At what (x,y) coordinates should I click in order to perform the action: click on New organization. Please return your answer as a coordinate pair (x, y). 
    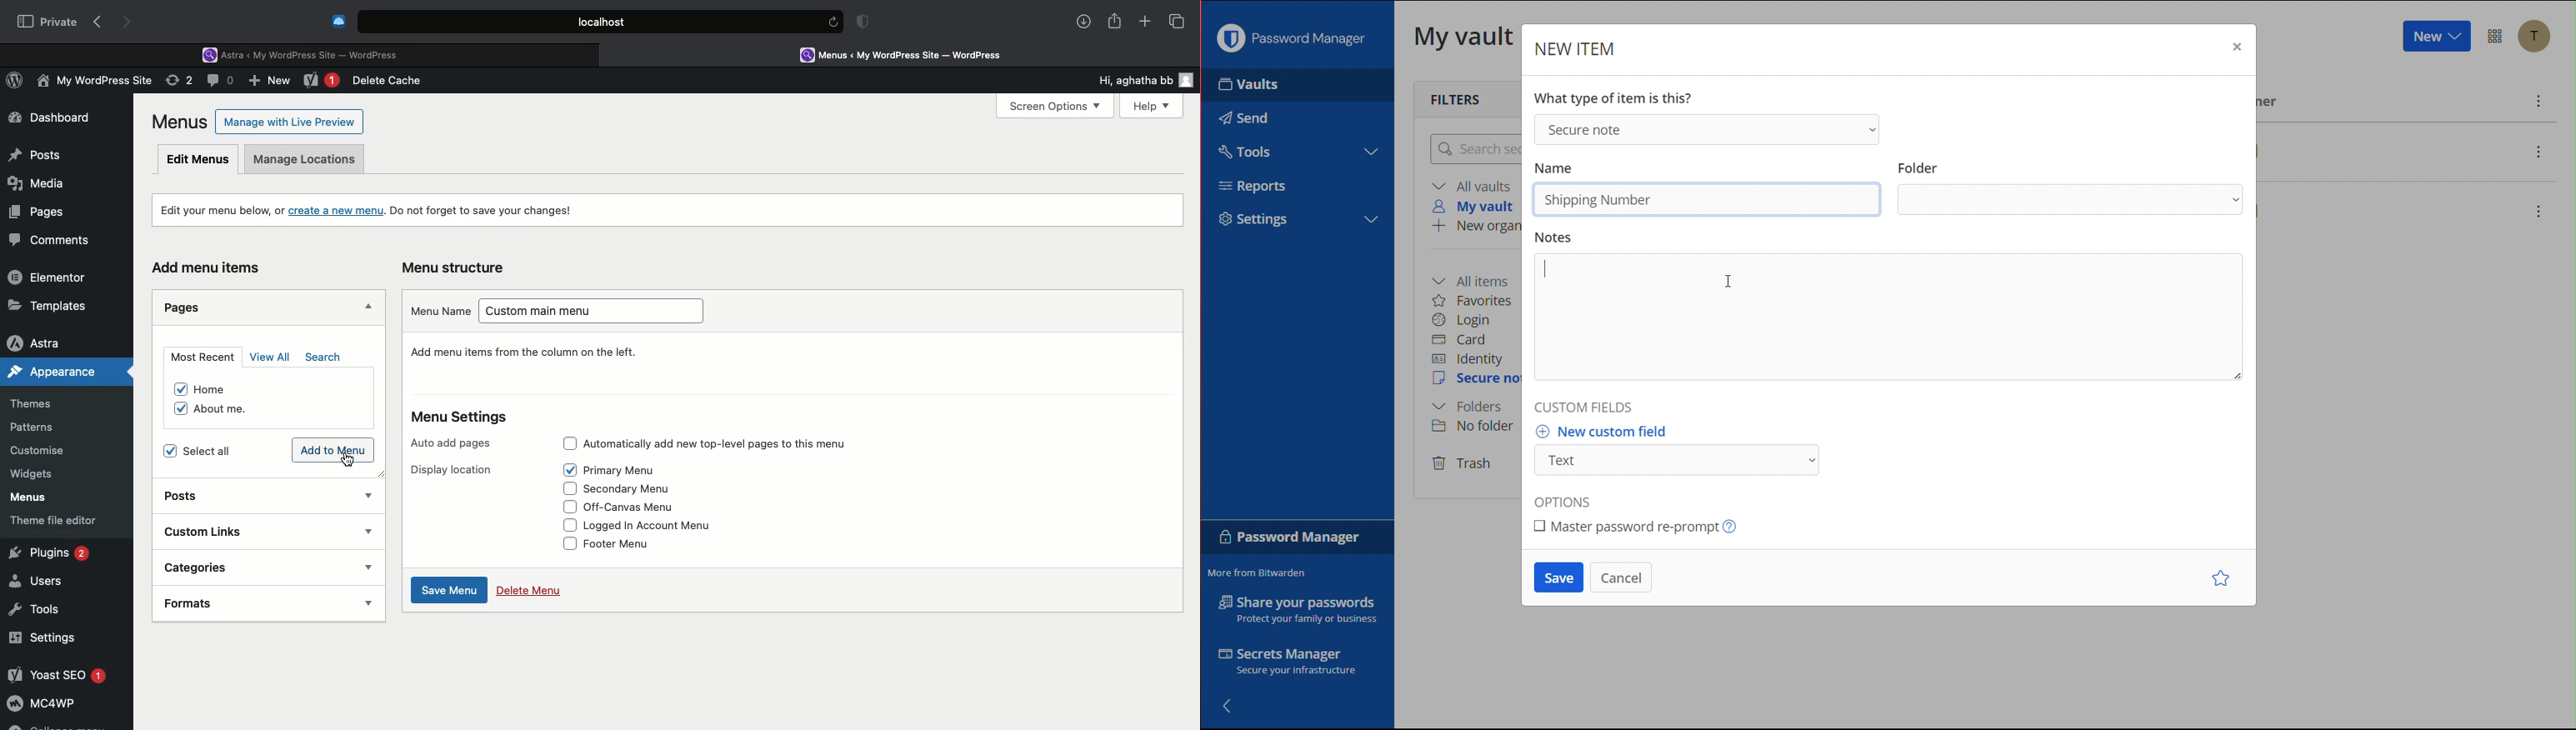
    Looking at the image, I should click on (1474, 228).